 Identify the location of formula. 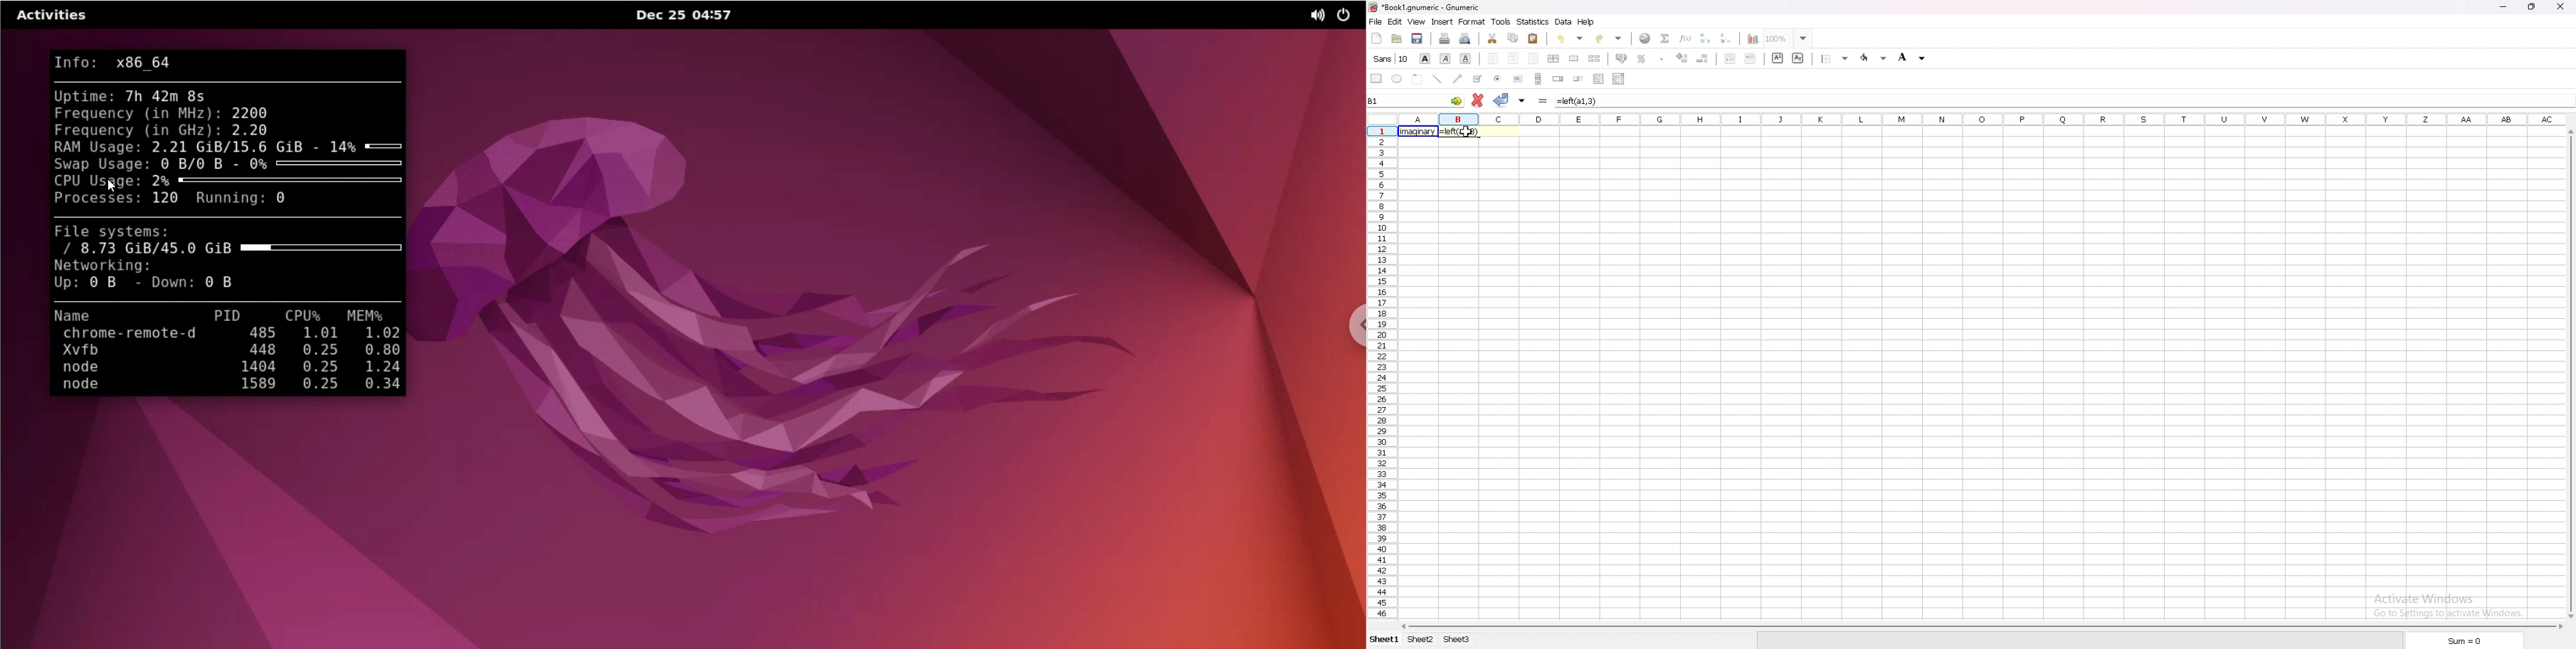
(1581, 100).